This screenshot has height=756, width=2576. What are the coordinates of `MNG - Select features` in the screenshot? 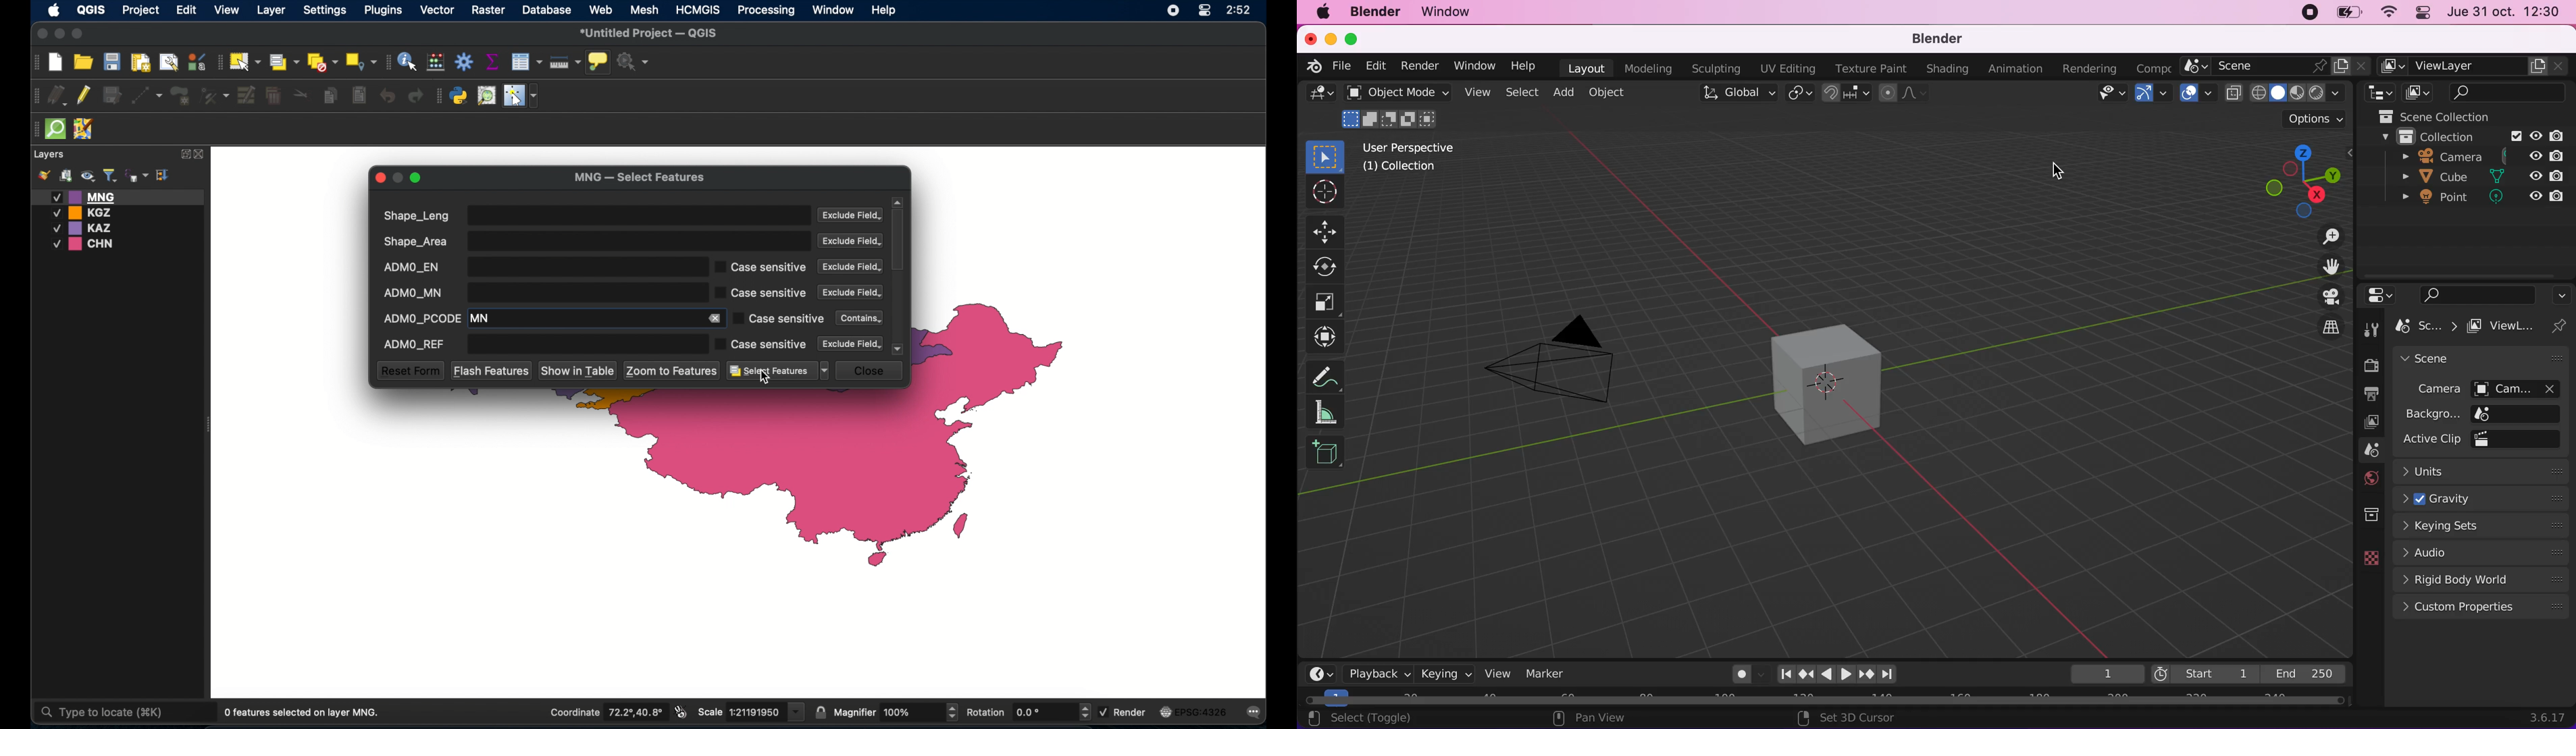 It's located at (640, 178).